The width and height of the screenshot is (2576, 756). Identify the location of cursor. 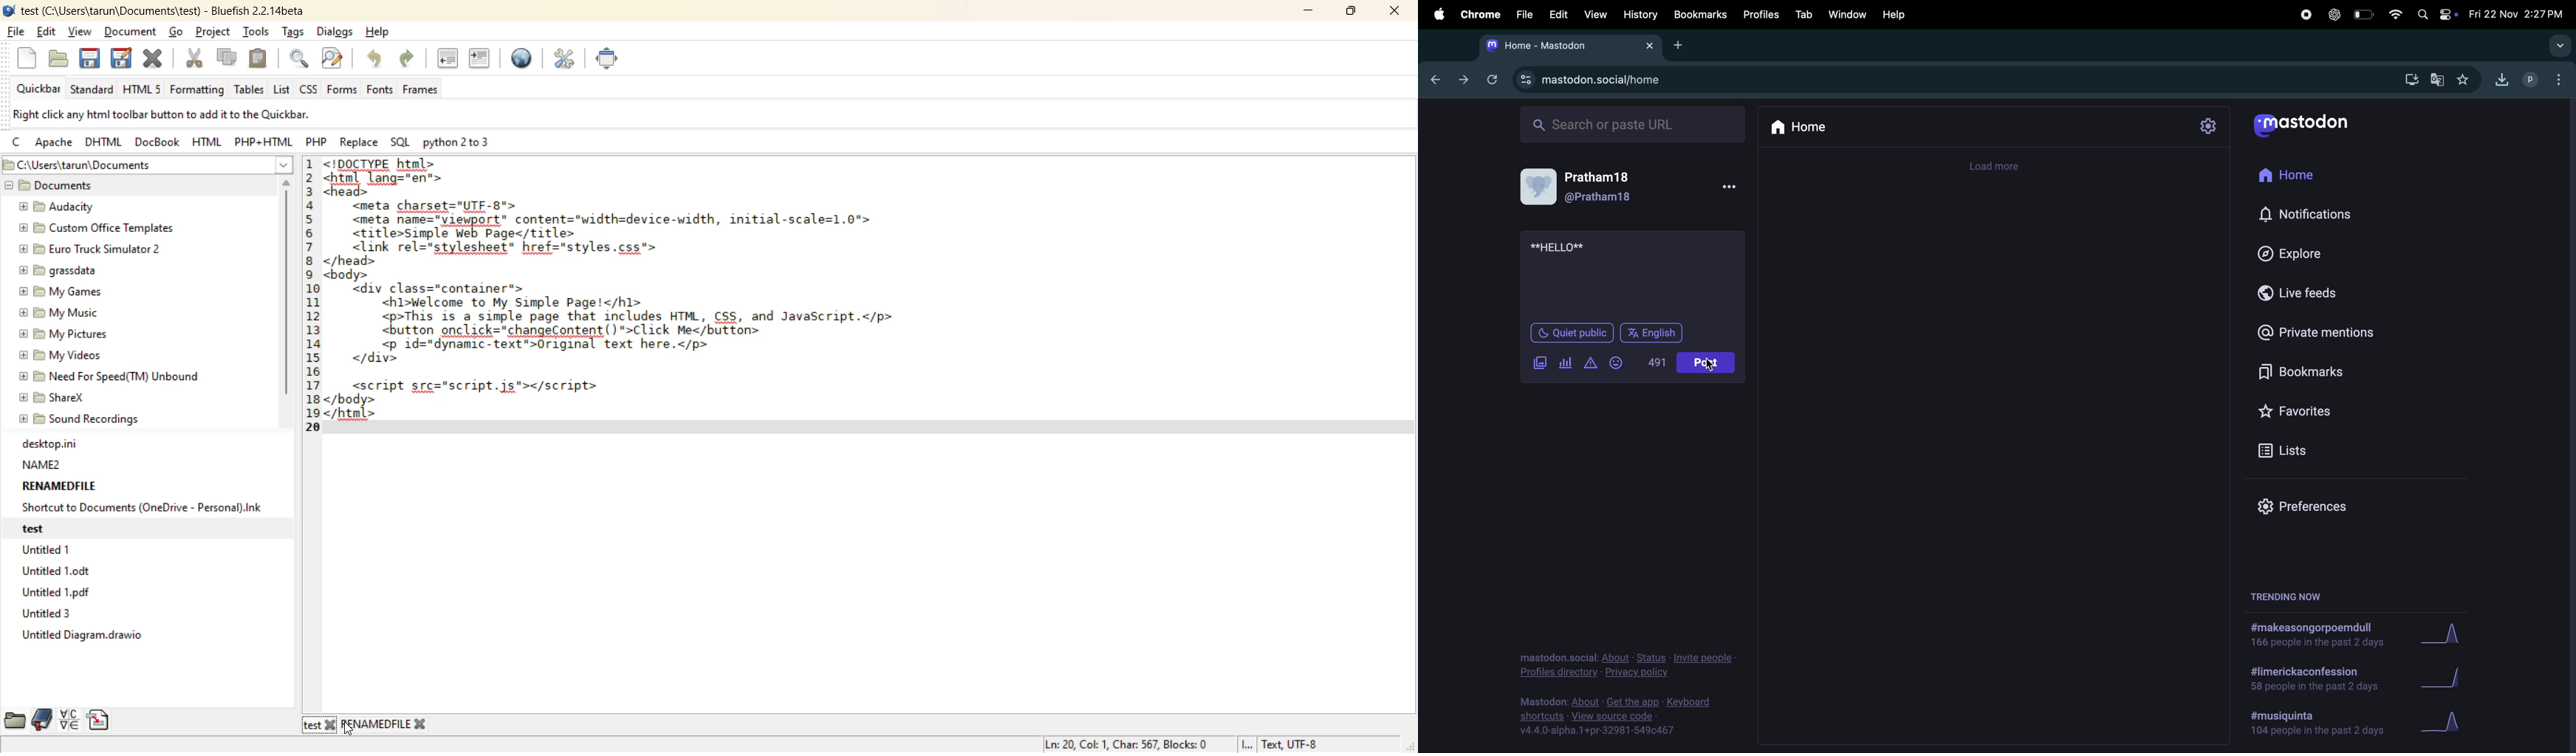
(350, 730).